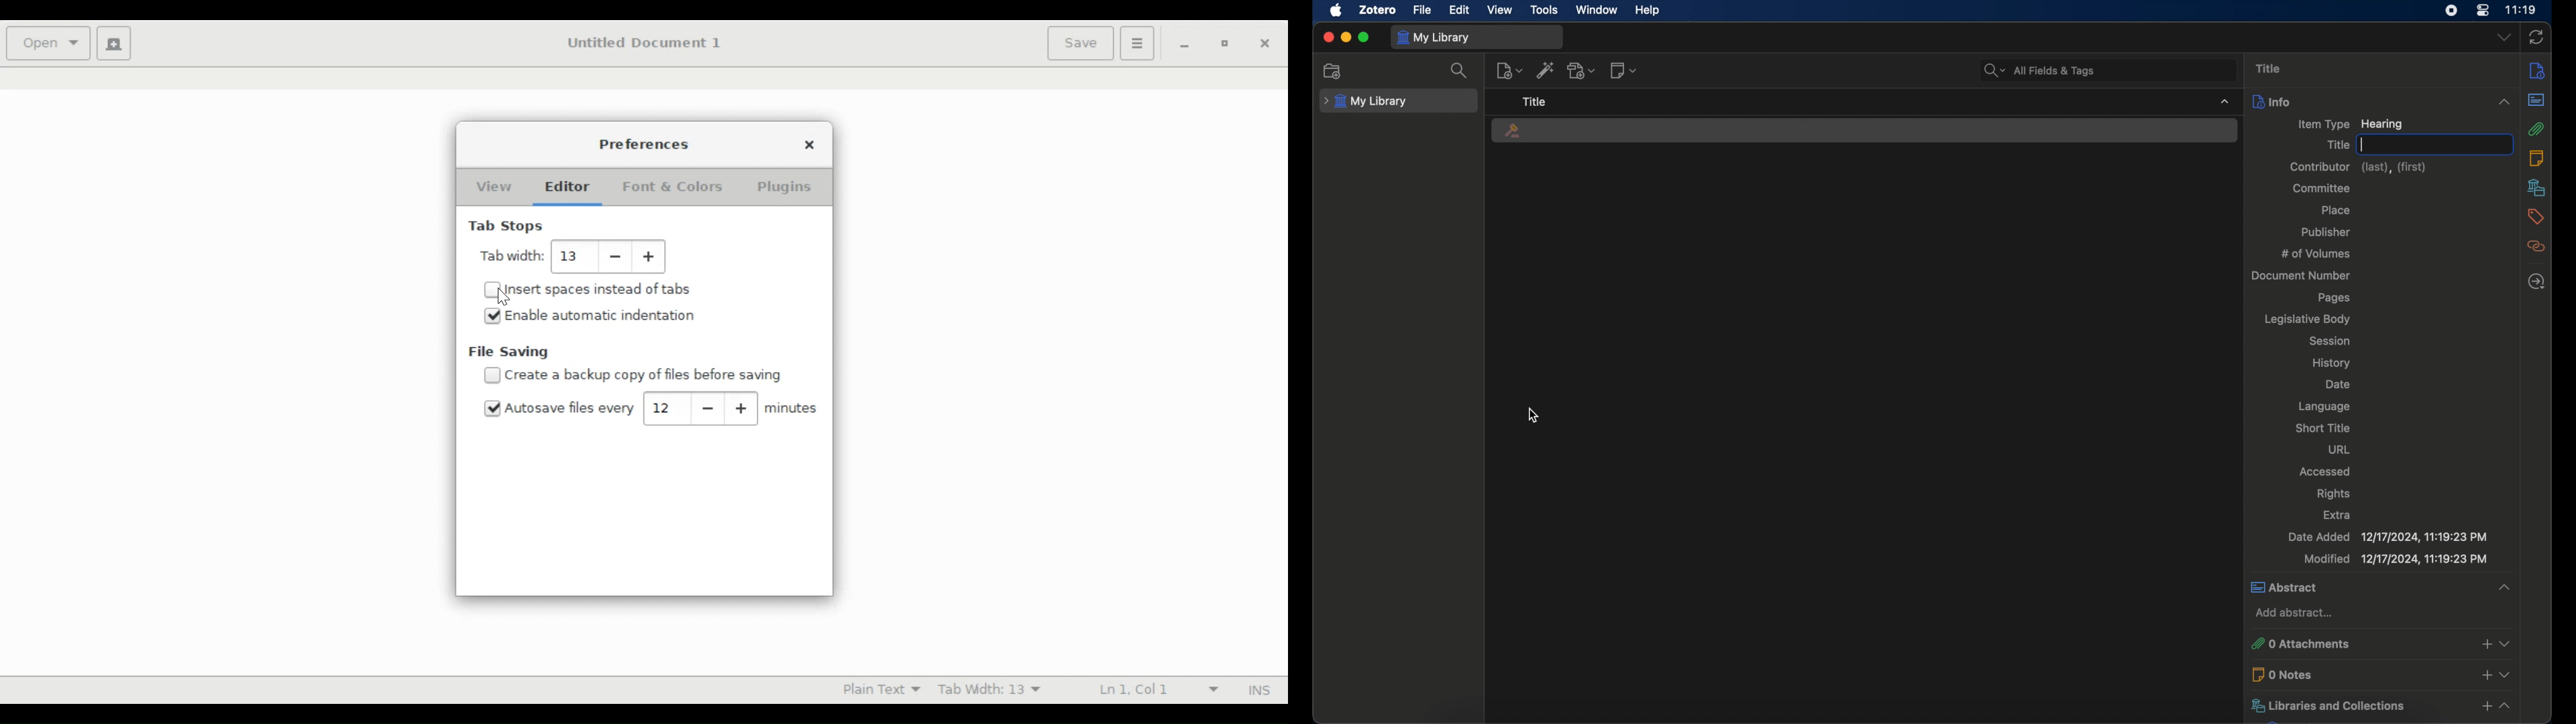  What do you see at coordinates (992, 691) in the screenshot?
I see `Tab Width 13` at bounding box center [992, 691].